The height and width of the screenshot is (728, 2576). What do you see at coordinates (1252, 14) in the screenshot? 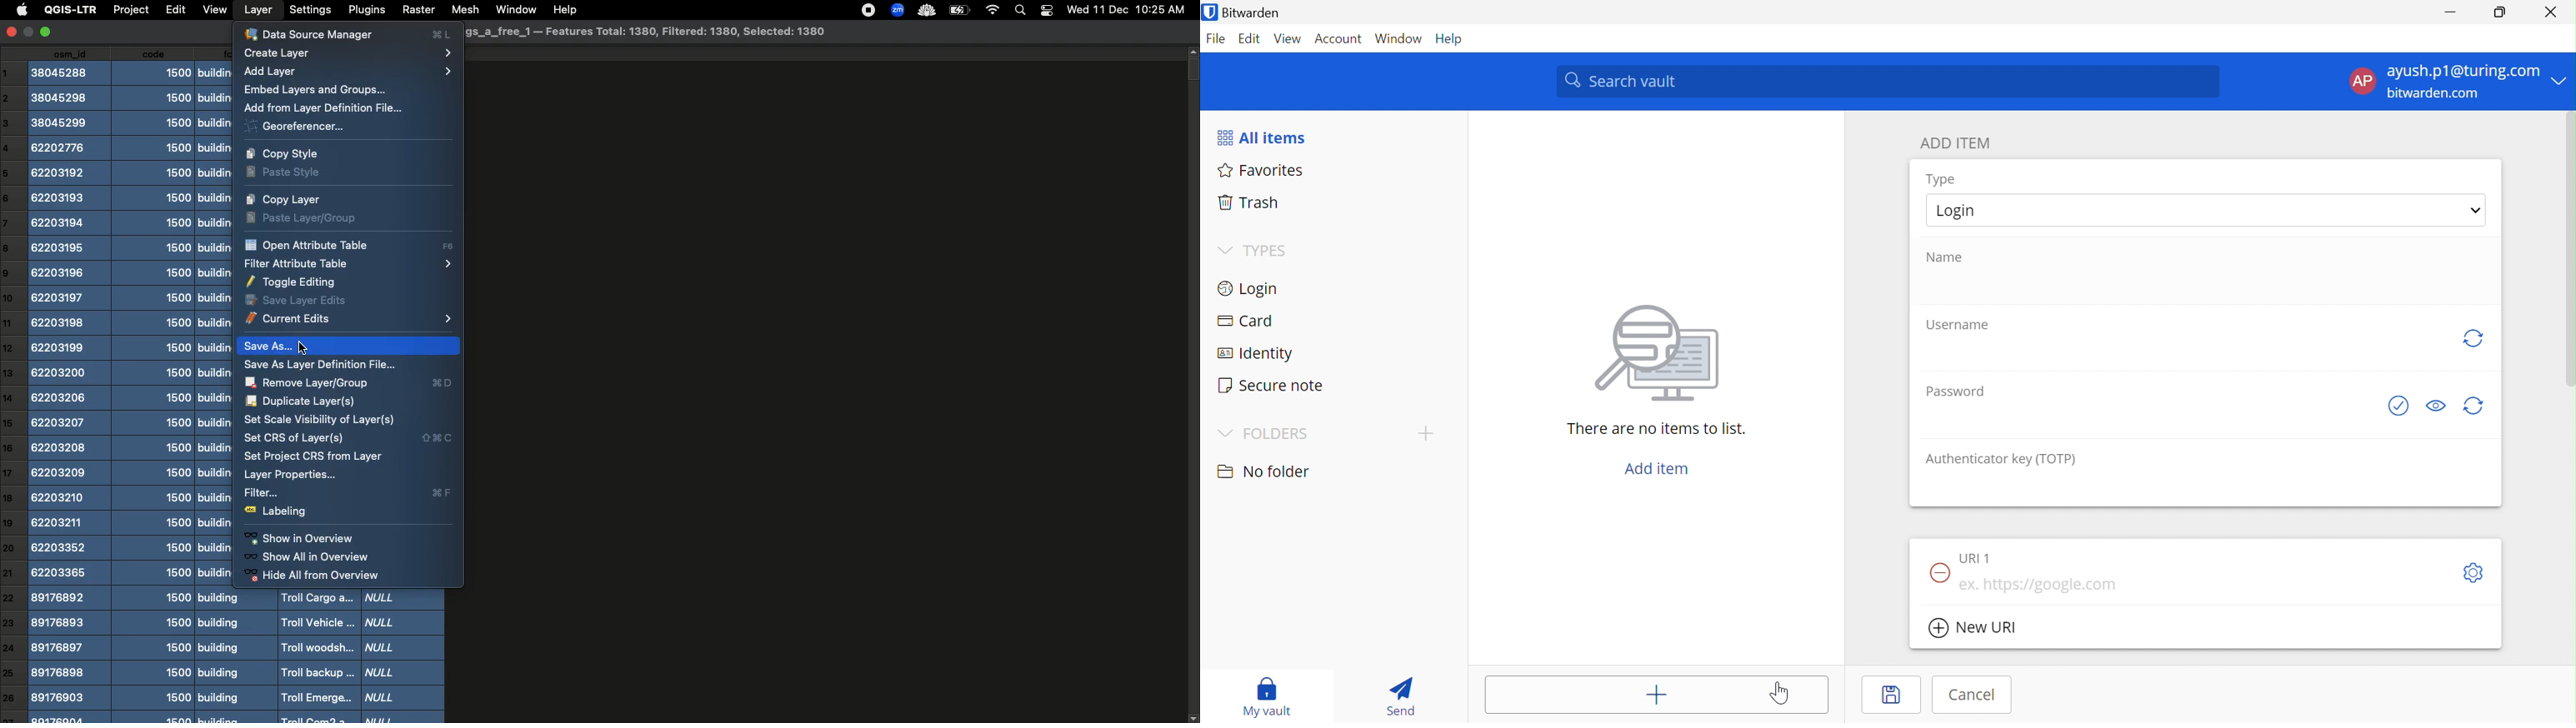
I see `Bitwarden` at bounding box center [1252, 14].